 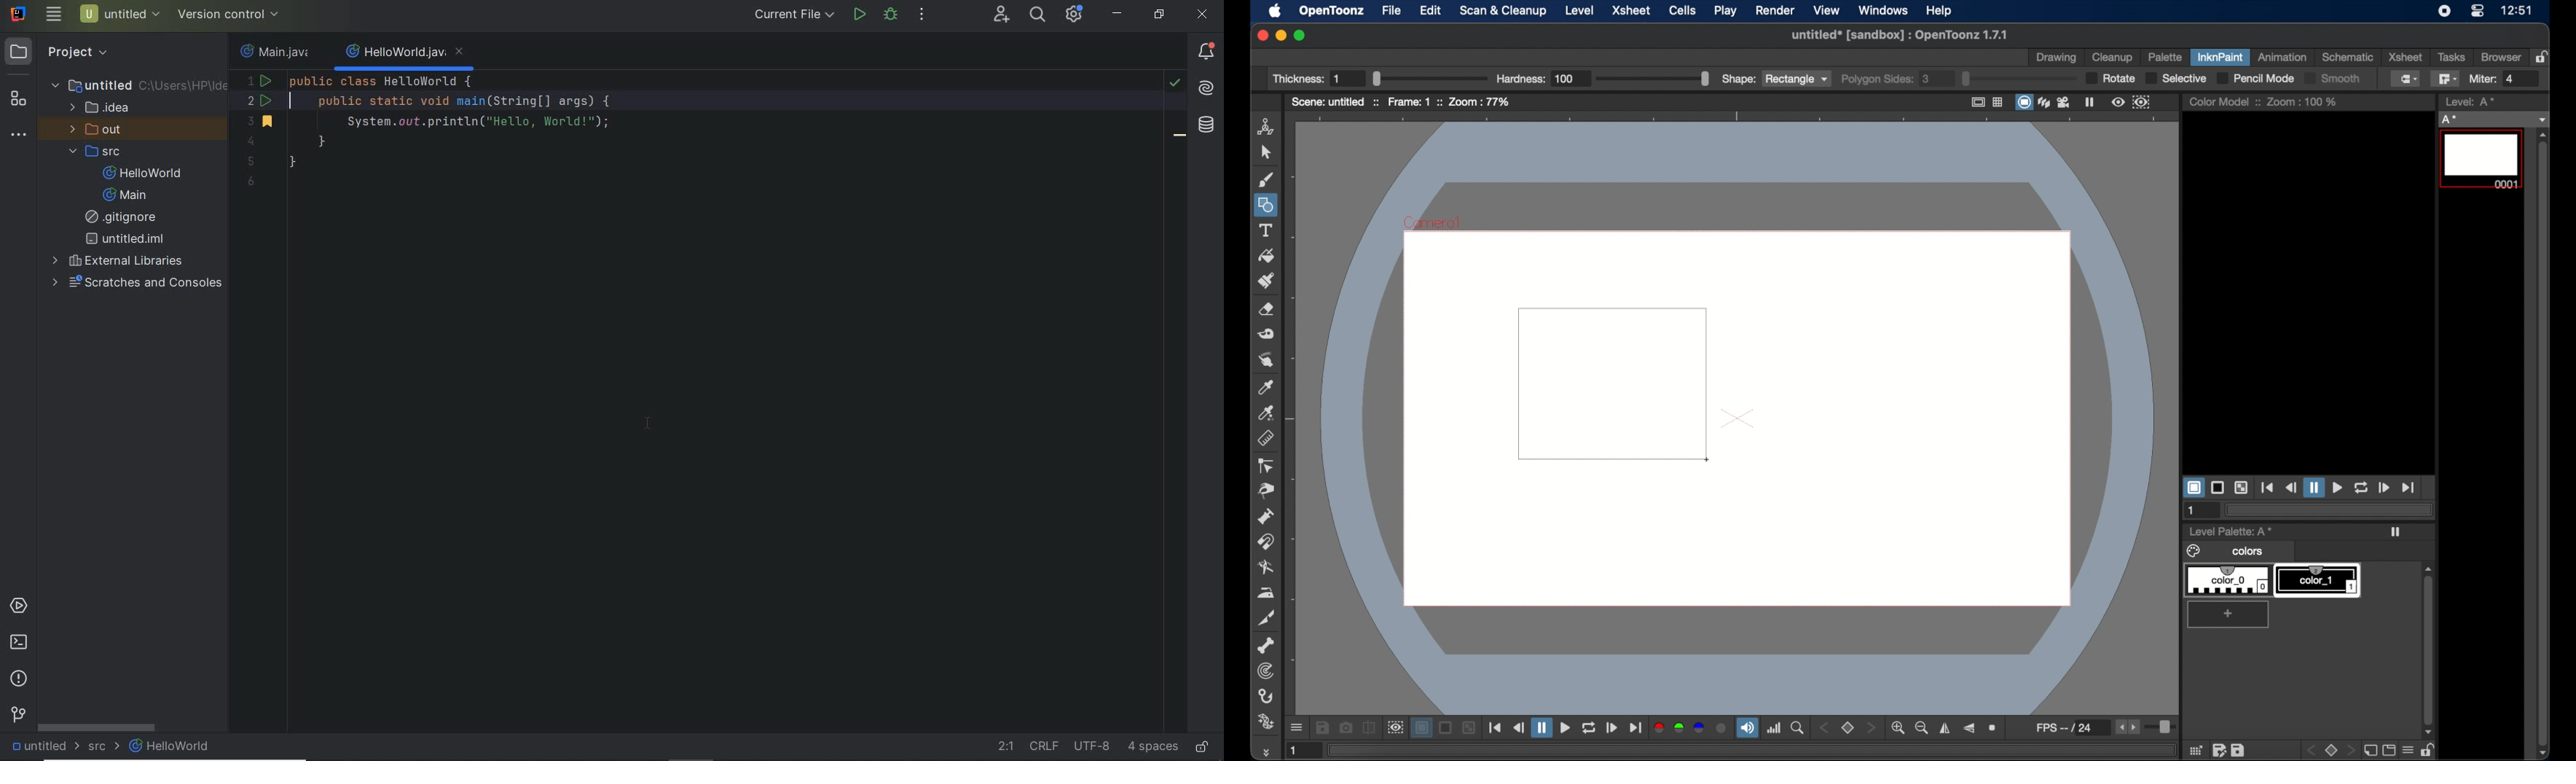 What do you see at coordinates (1037, 15) in the screenshot?
I see `search everywhere` at bounding box center [1037, 15].